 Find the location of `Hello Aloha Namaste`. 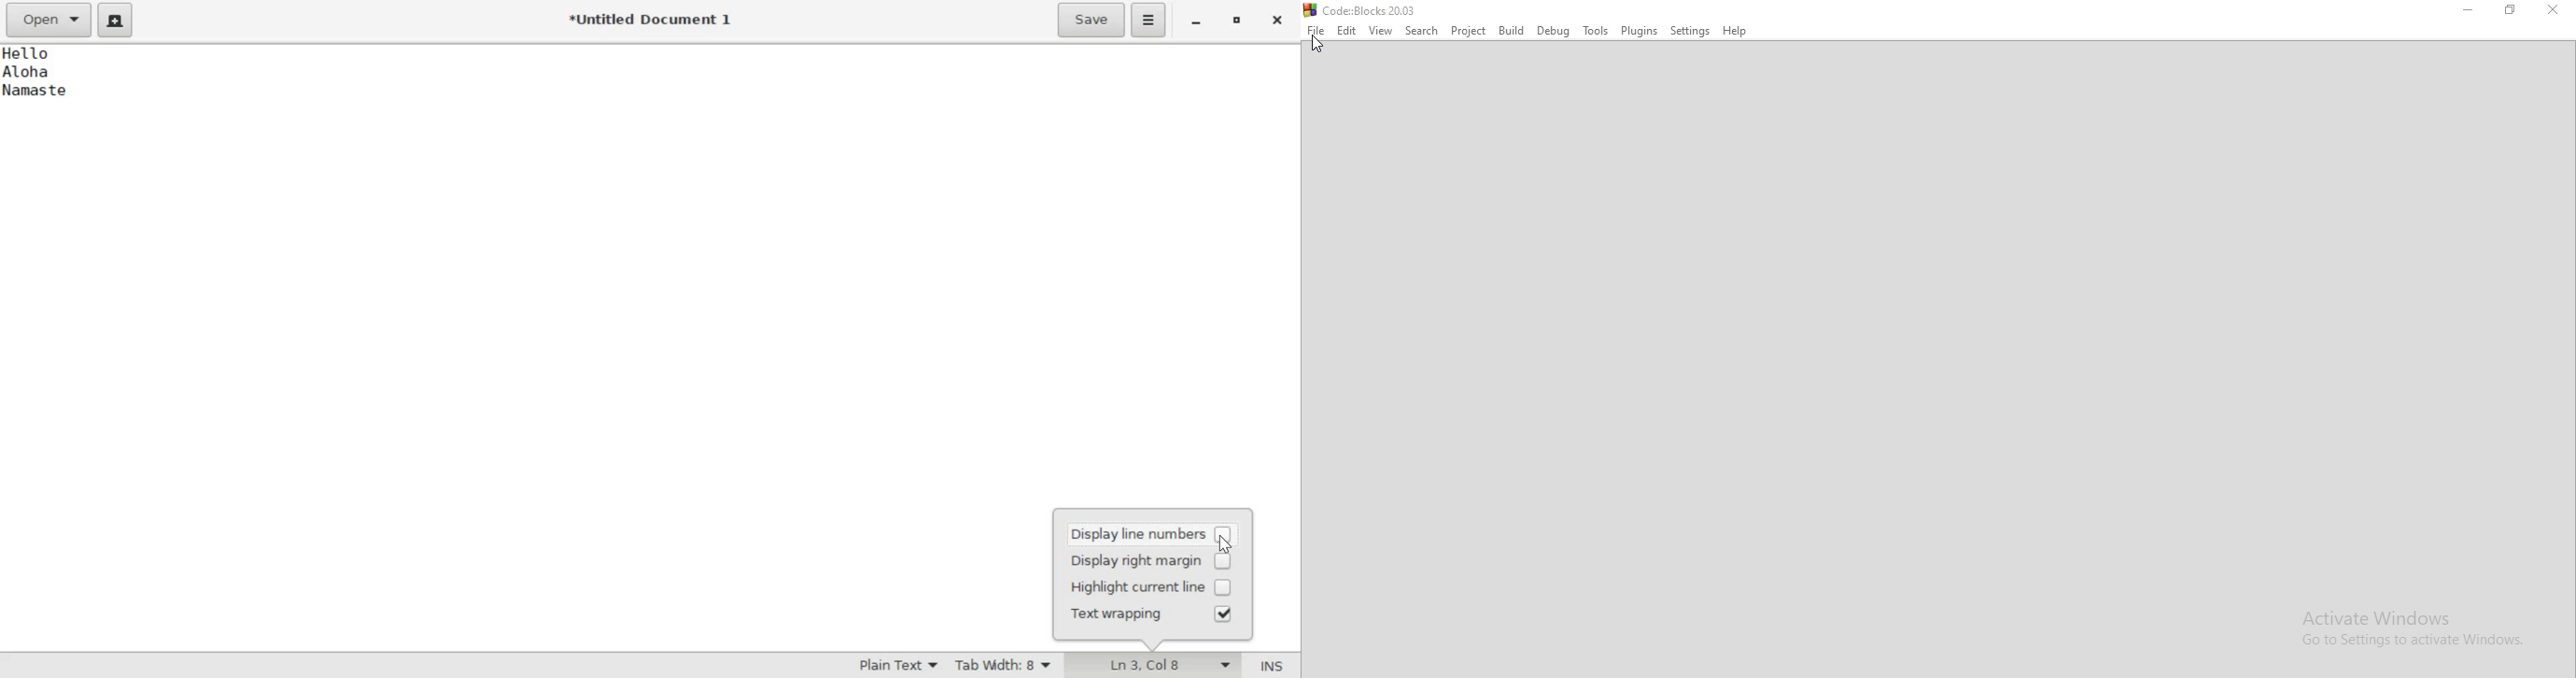

Hello Aloha Namaste is located at coordinates (647, 218).